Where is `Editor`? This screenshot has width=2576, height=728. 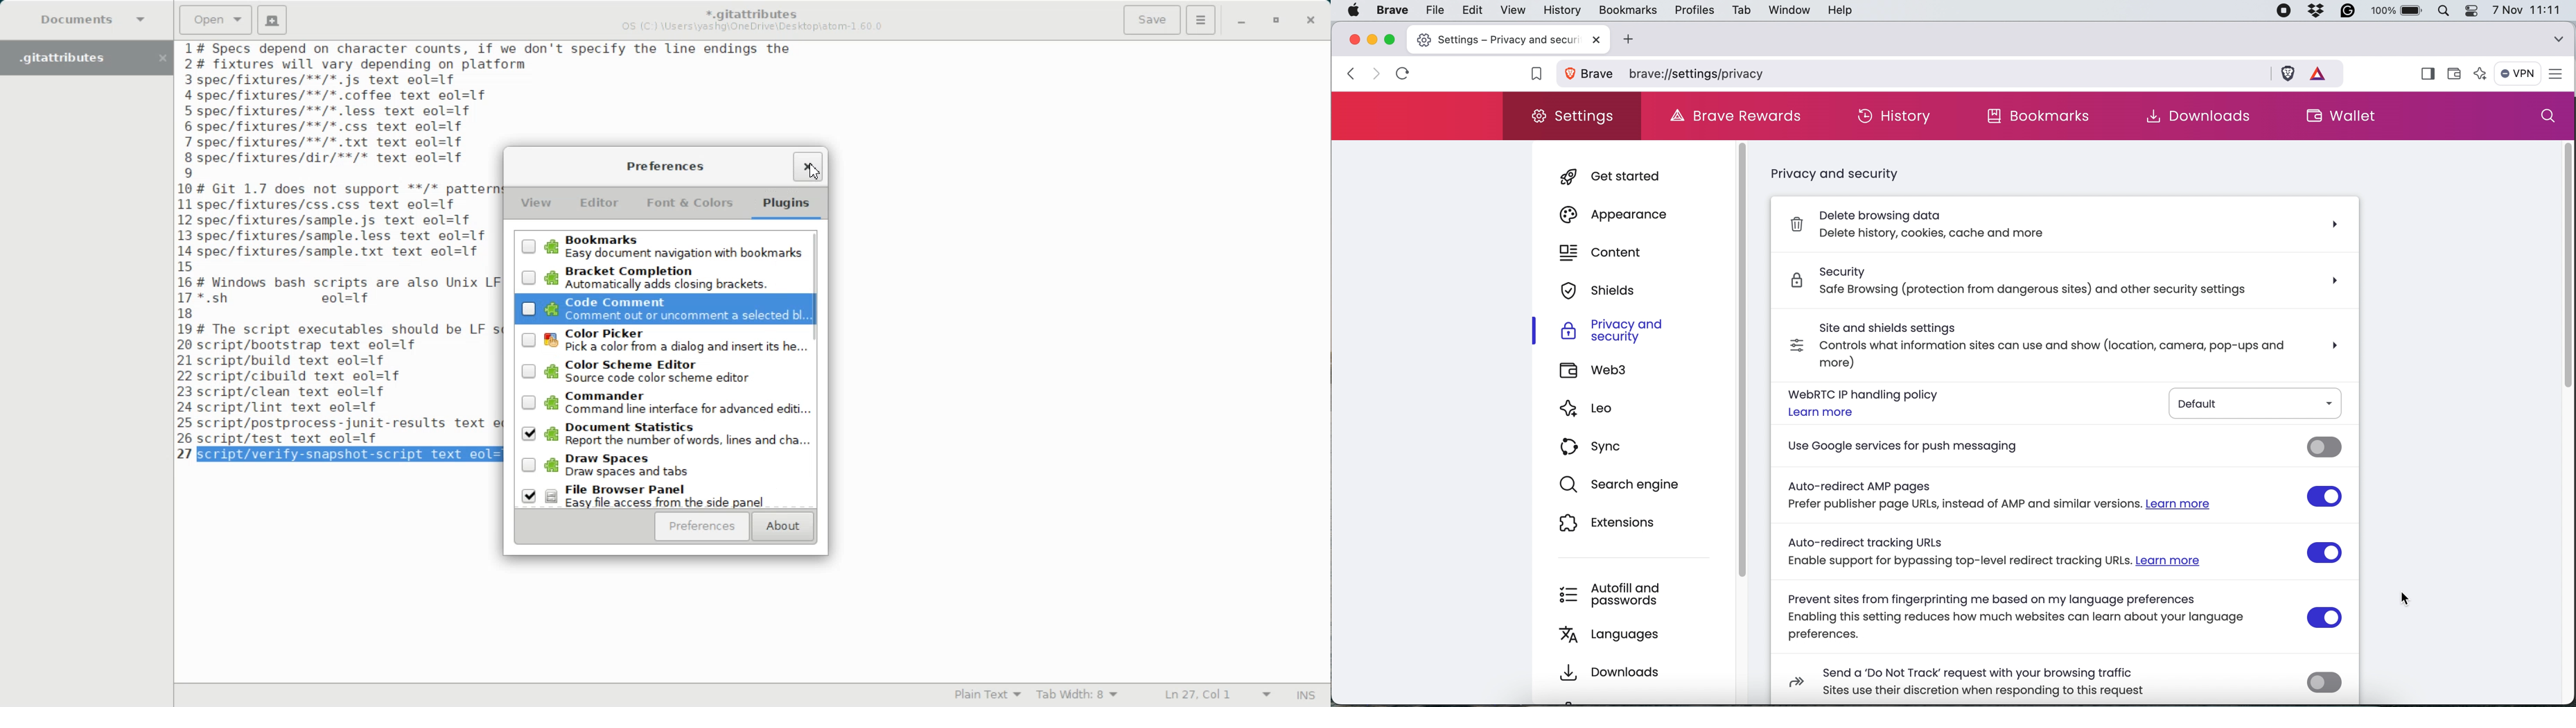
Editor is located at coordinates (599, 203).